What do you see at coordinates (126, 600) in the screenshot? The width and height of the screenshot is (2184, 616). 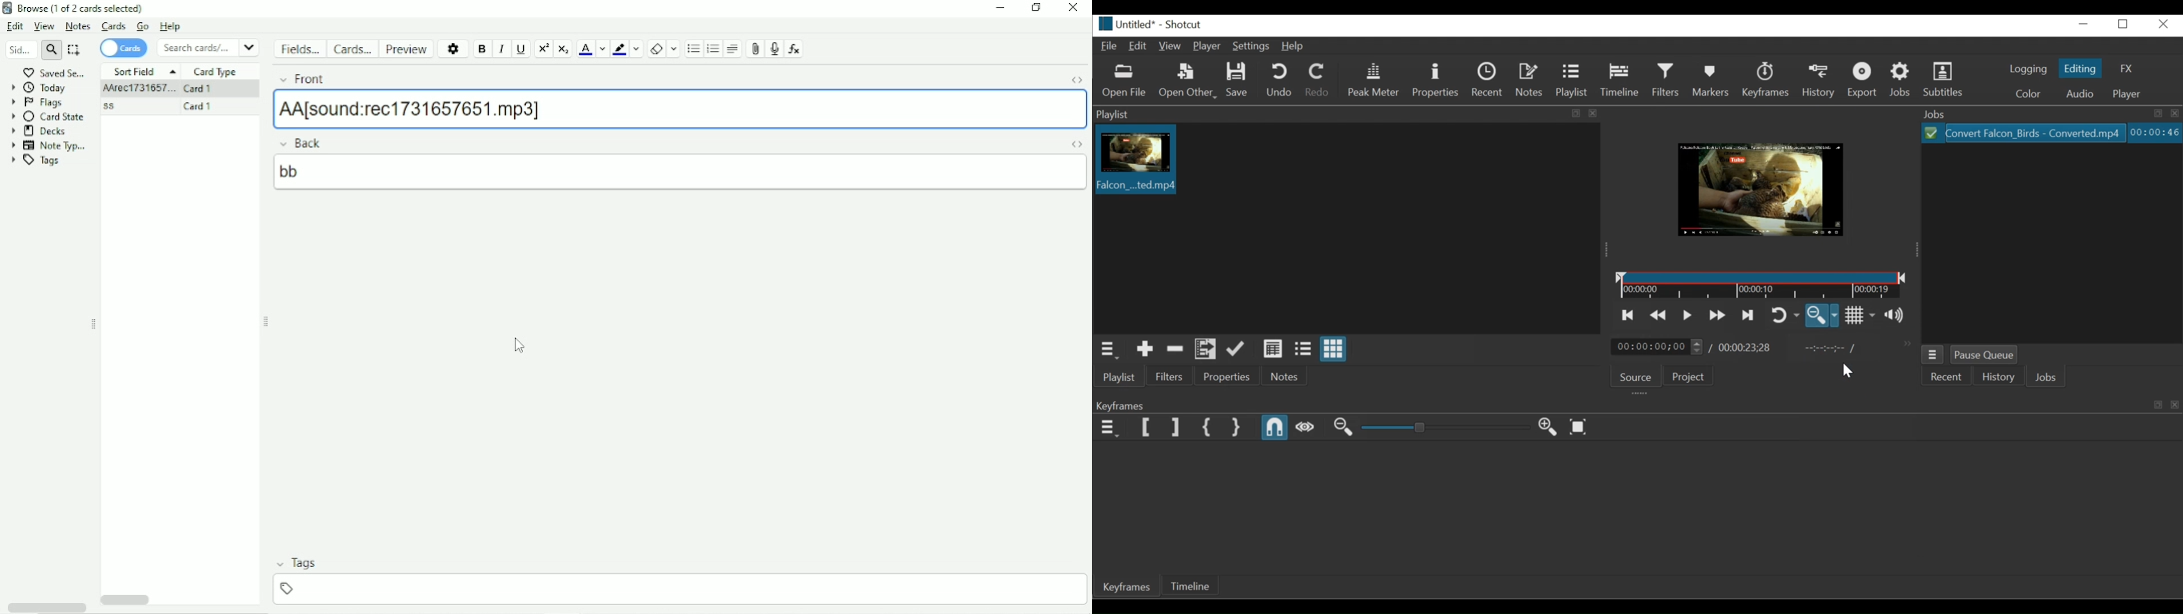 I see `Horizontal scrollbar` at bounding box center [126, 600].